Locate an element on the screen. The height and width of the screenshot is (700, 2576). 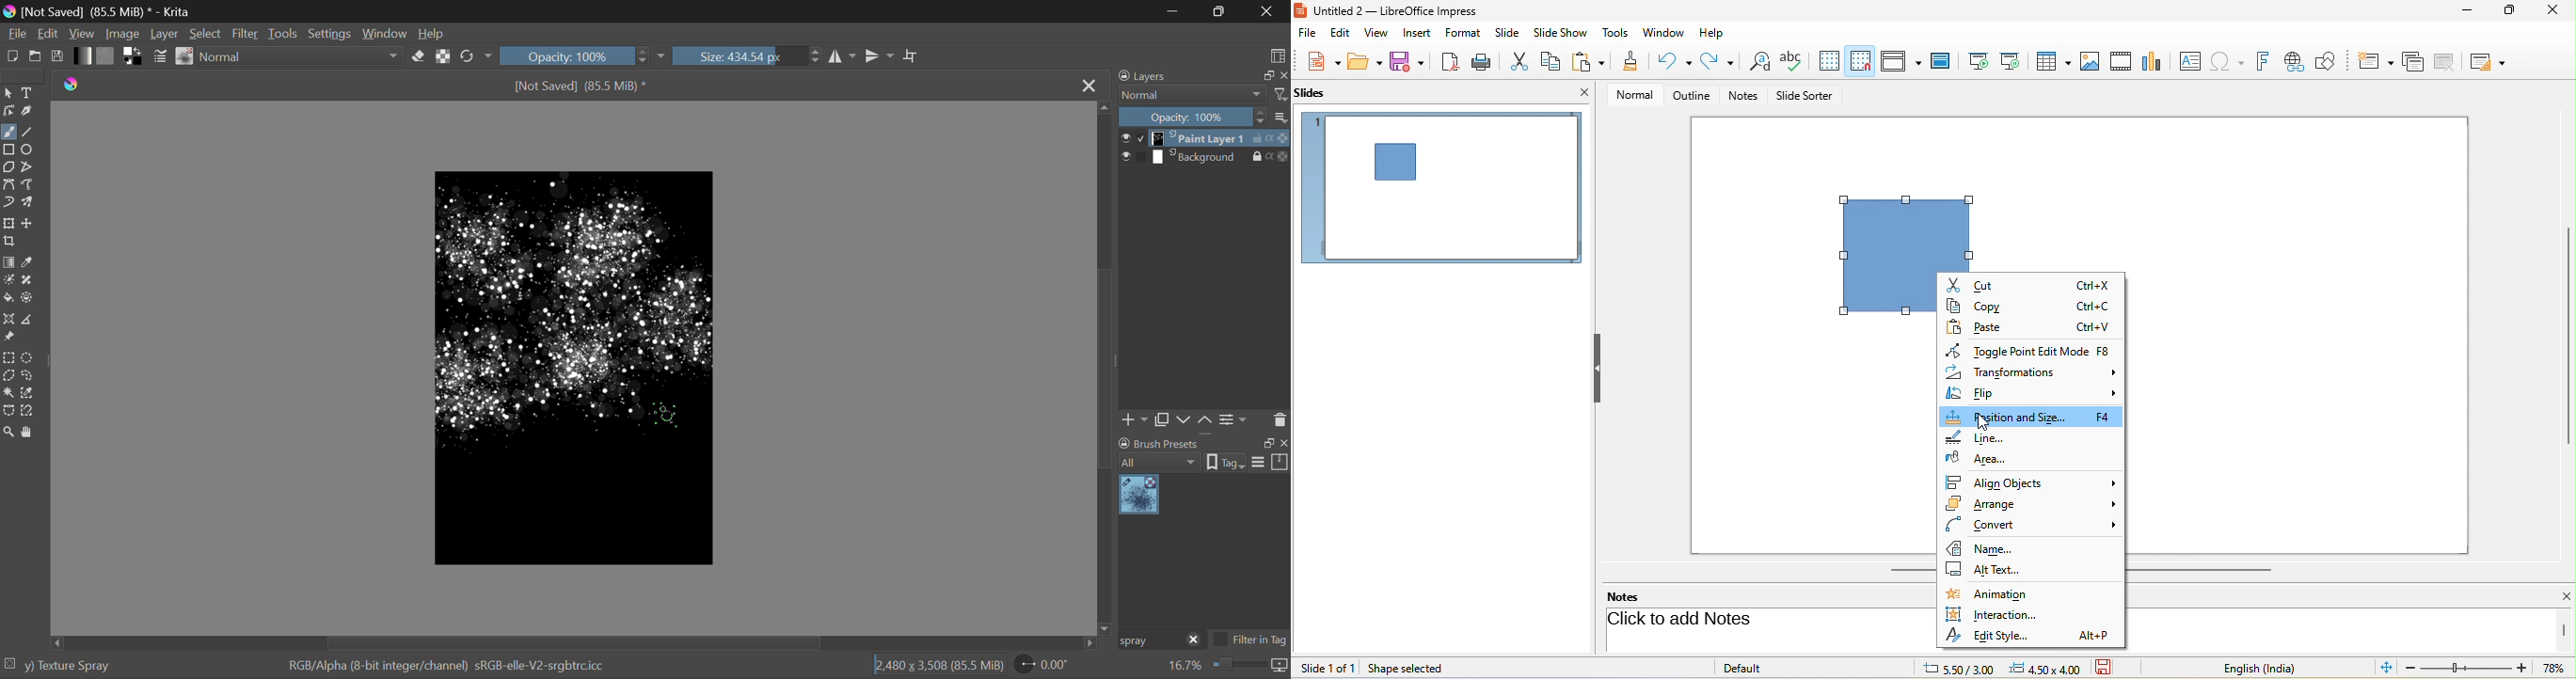
notes is located at coordinates (1635, 596).